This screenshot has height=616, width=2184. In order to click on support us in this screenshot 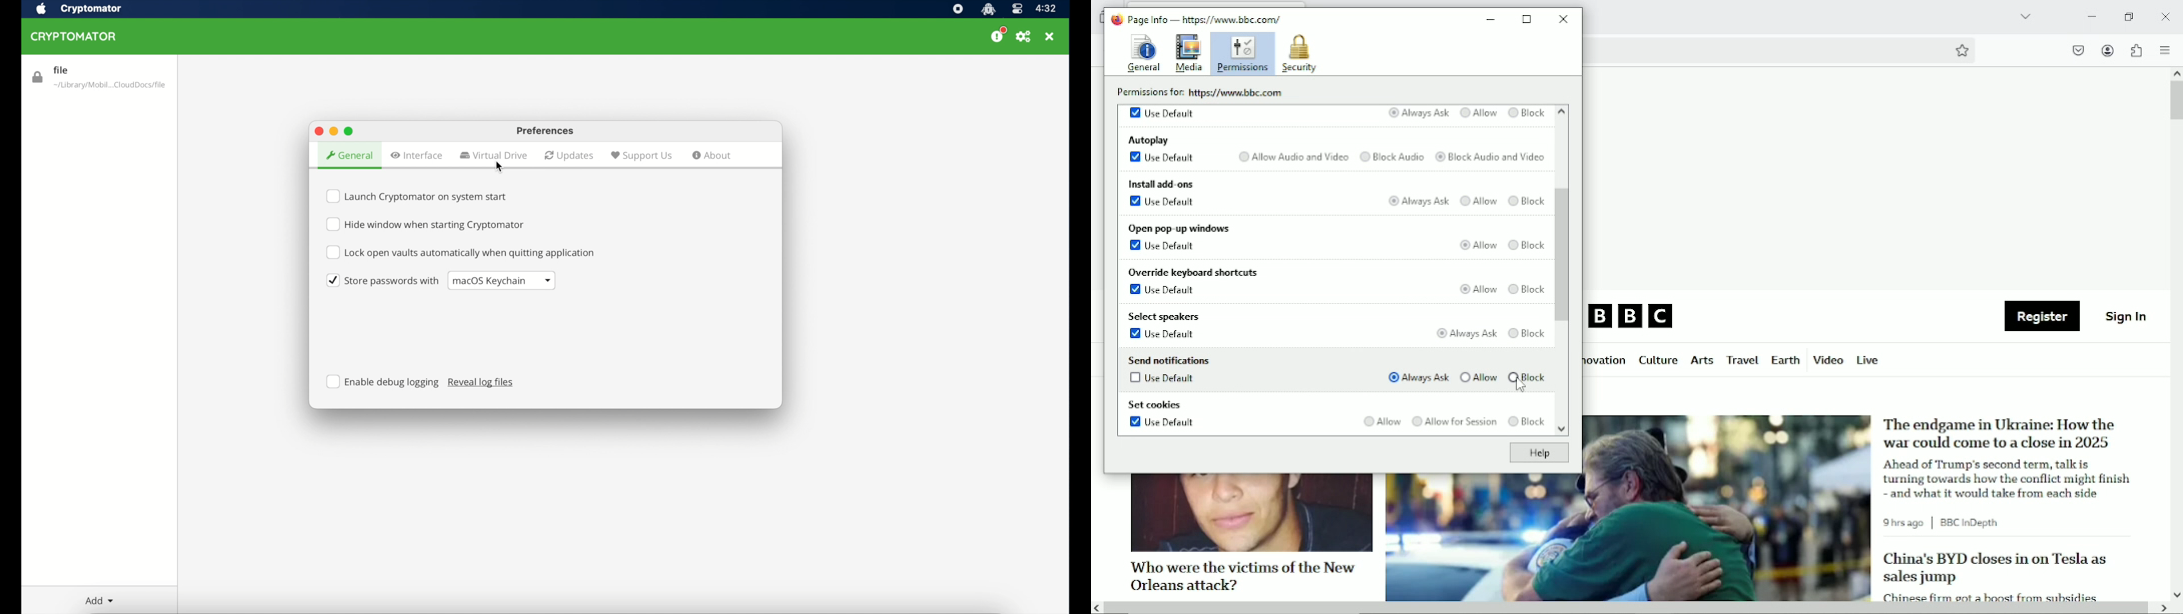, I will do `click(641, 155)`.